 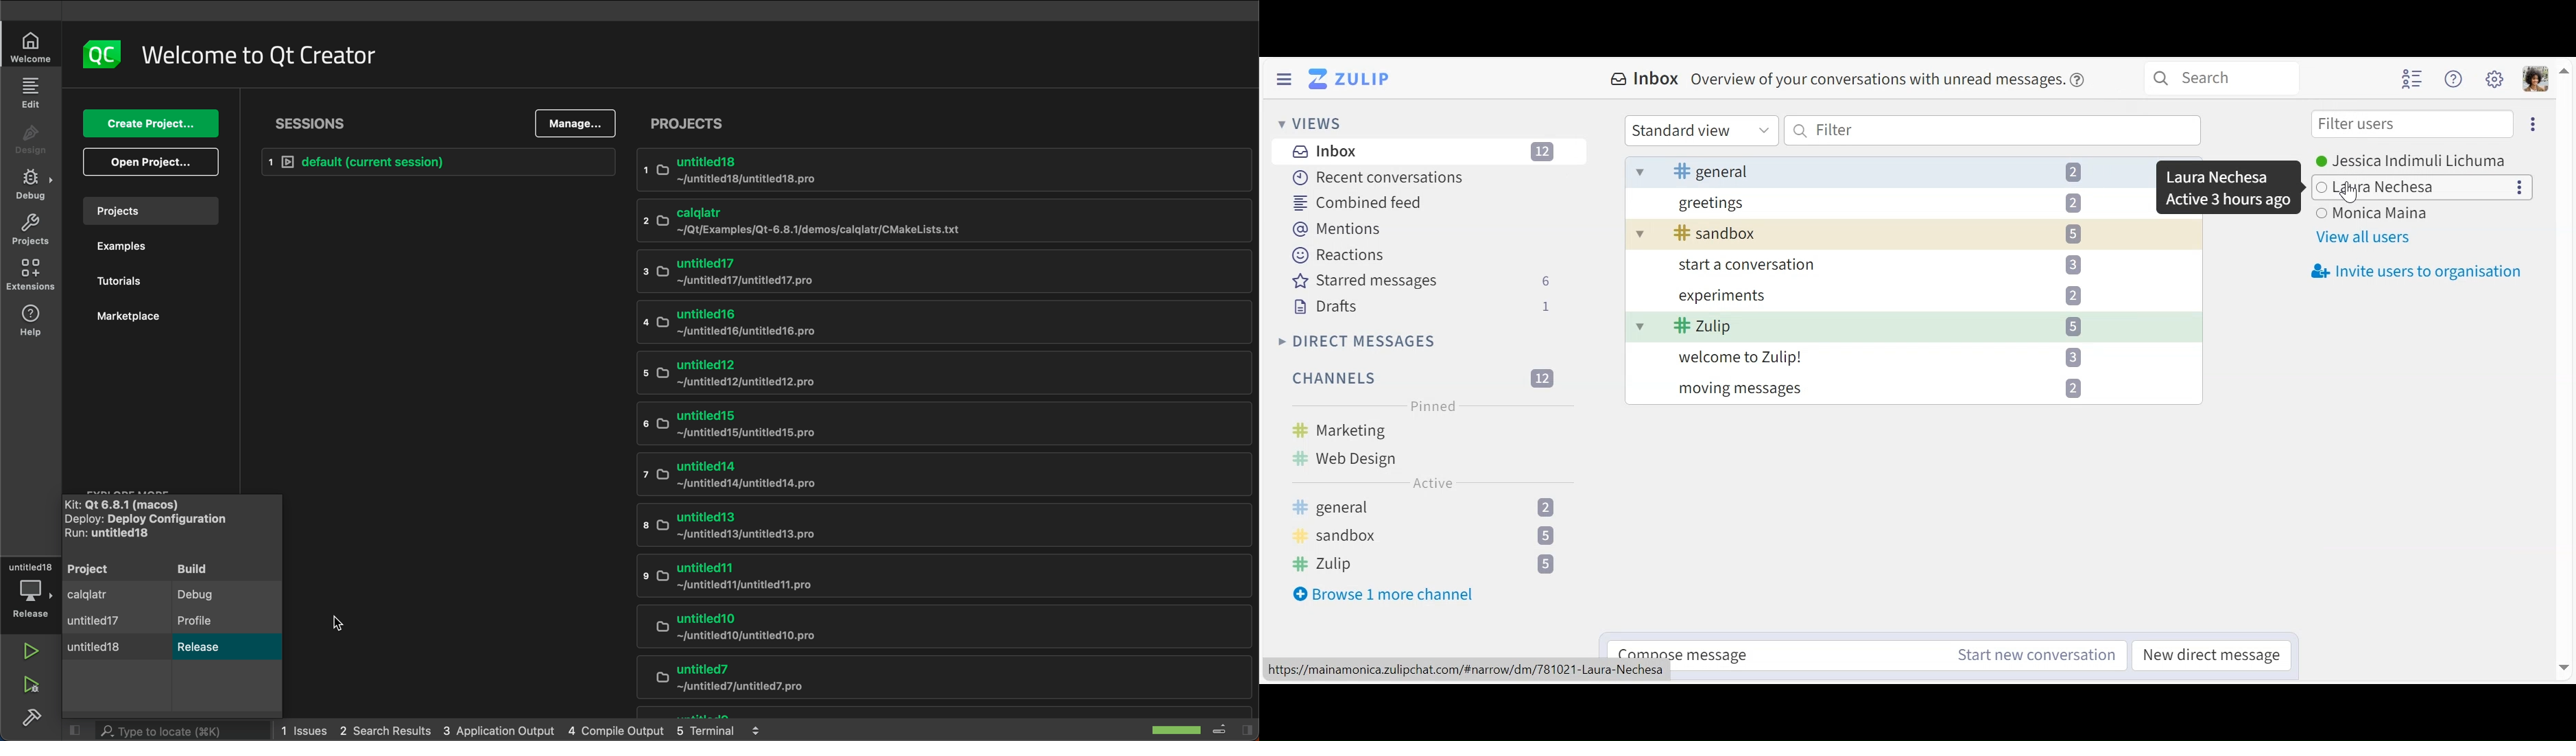 What do you see at coordinates (1431, 152) in the screenshot?
I see `Inbox` at bounding box center [1431, 152].